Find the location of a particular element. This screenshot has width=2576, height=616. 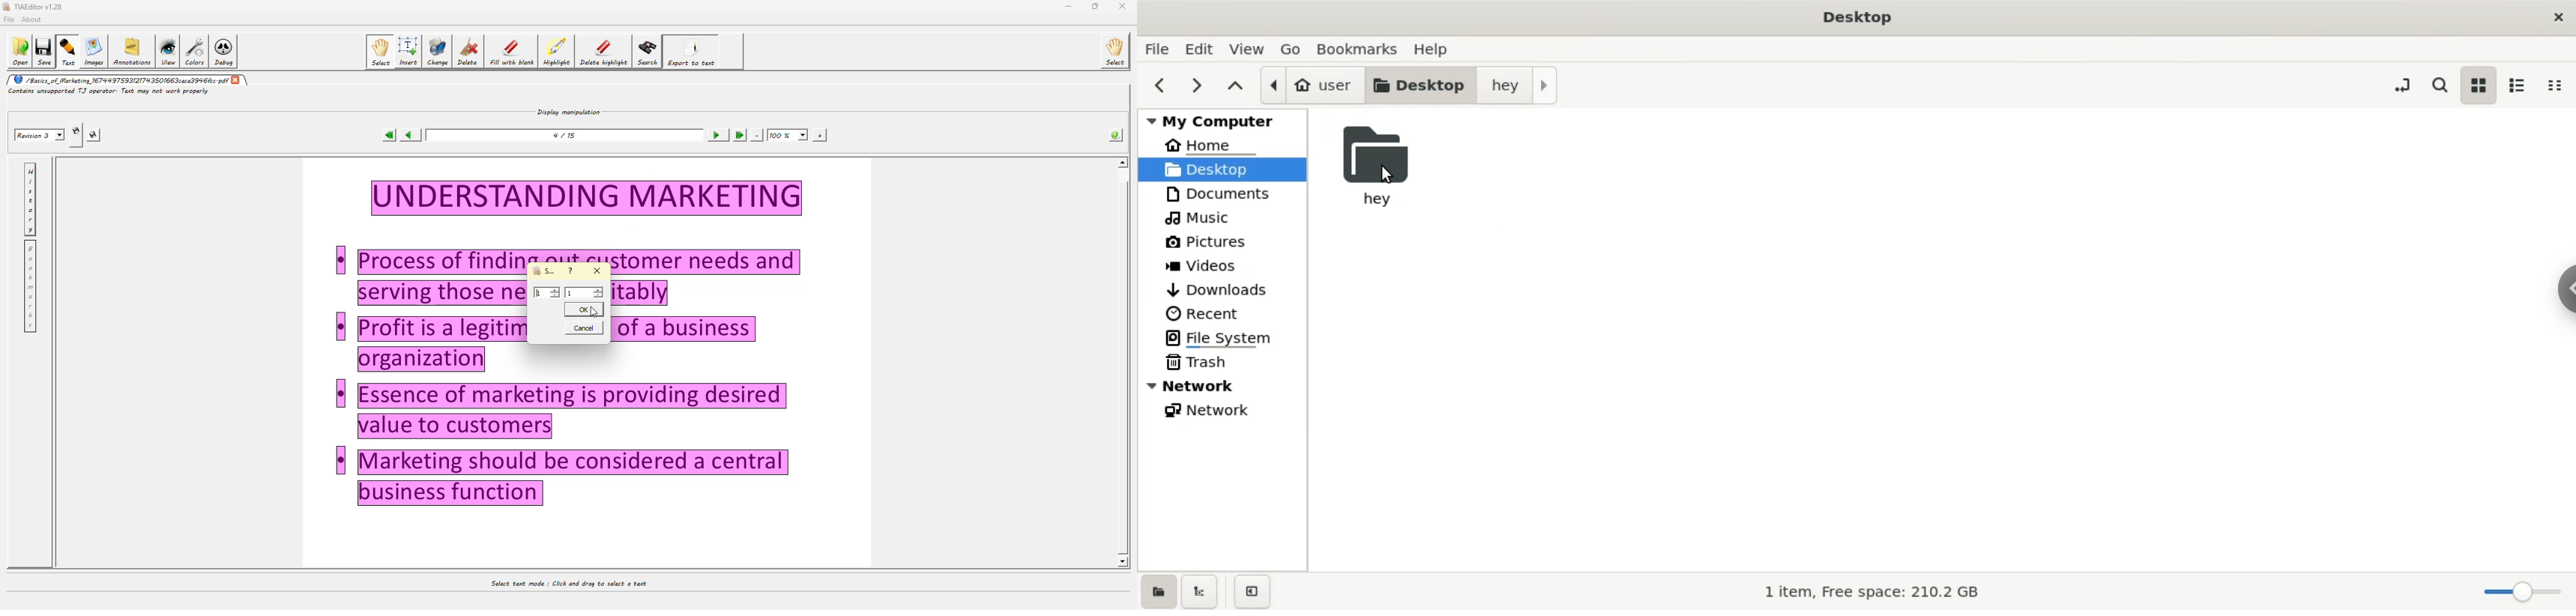

my computer is located at coordinates (1219, 121).